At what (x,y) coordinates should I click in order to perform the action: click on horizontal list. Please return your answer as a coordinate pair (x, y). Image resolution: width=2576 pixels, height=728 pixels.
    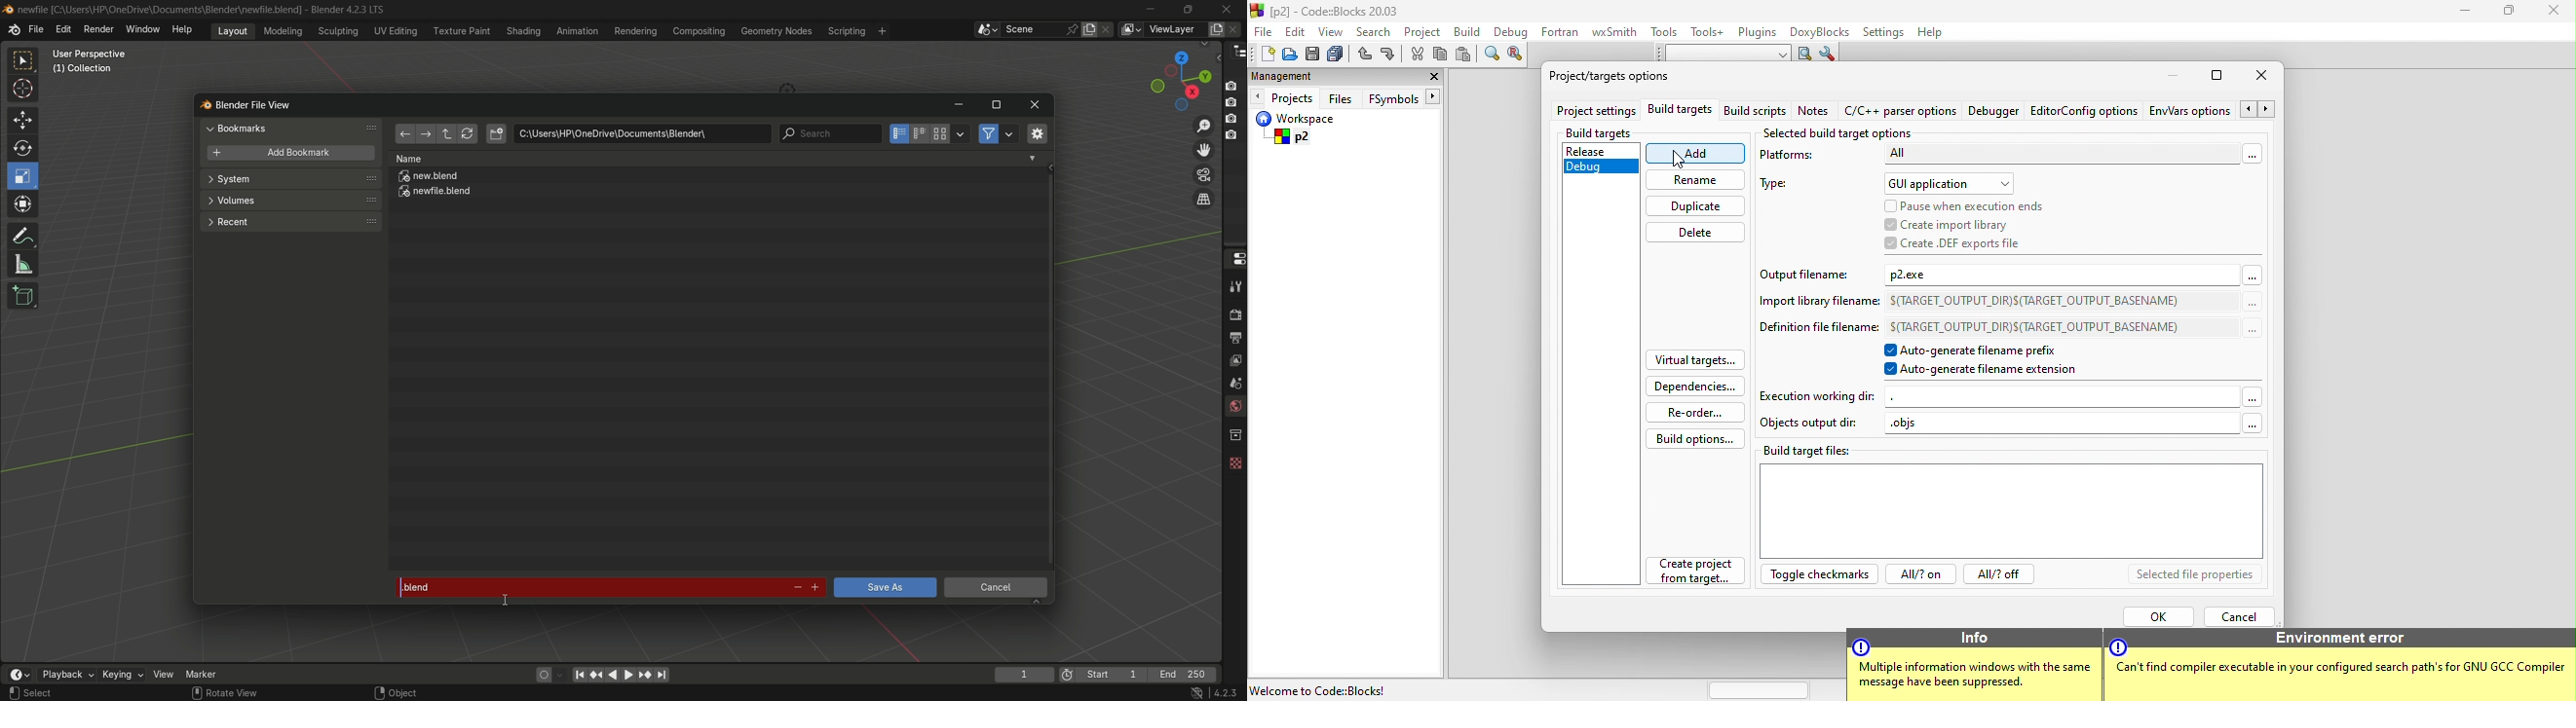
    Looking at the image, I should click on (919, 134).